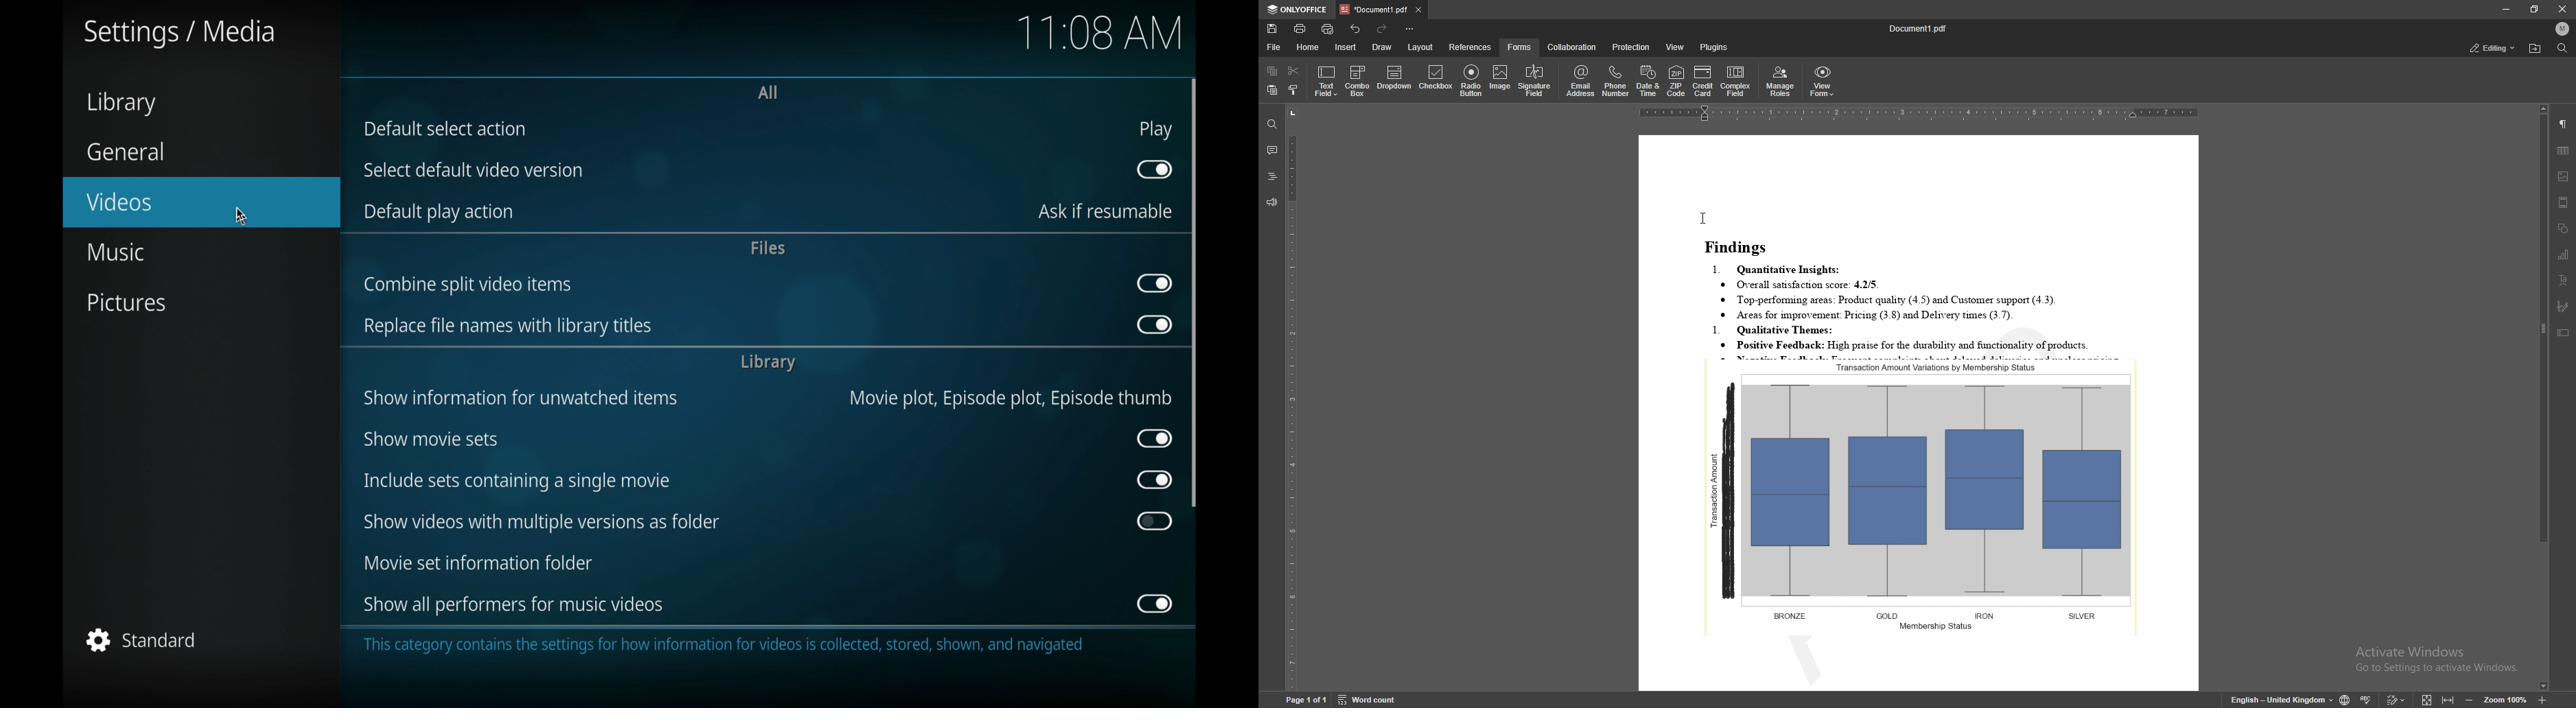 Image resolution: width=2576 pixels, height=728 pixels. What do you see at coordinates (1676, 82) in the screenshot?
I see `zip code` at bounding box center [1676, 82].